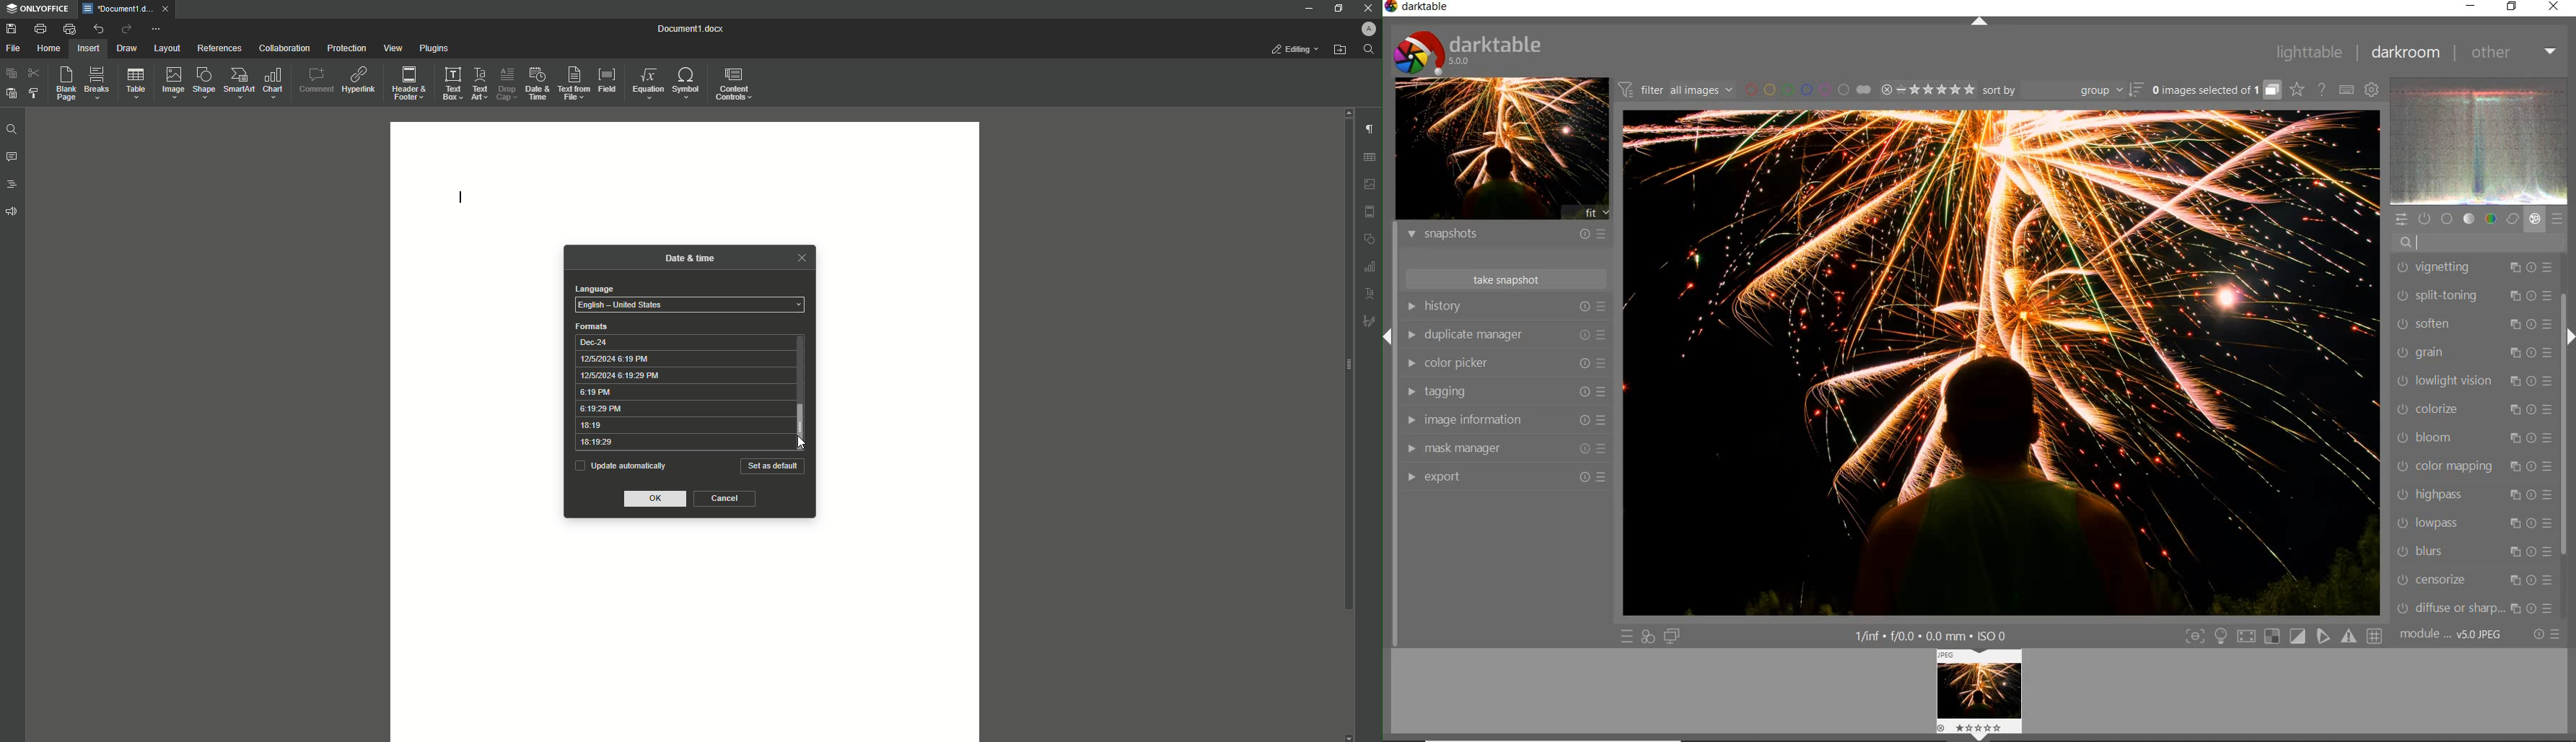  Describe the element at coordinates (40, 28) in the screenshot. I see `Print` at that location.